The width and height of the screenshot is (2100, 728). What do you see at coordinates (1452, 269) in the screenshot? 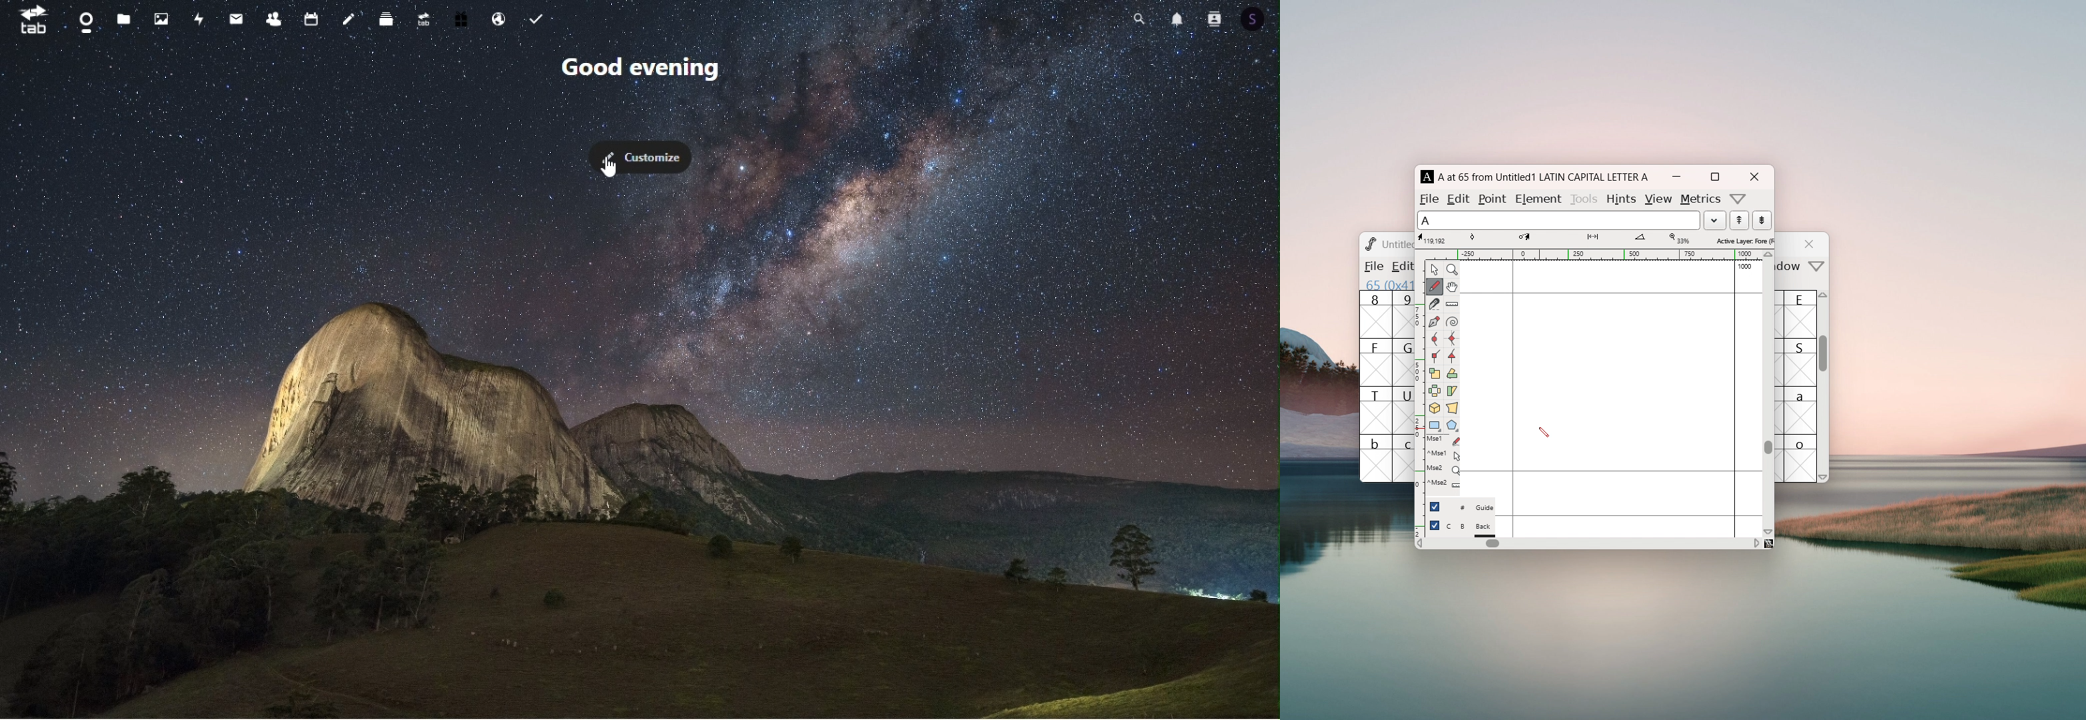
I see `maginify` at bounding box center [1452, 269].